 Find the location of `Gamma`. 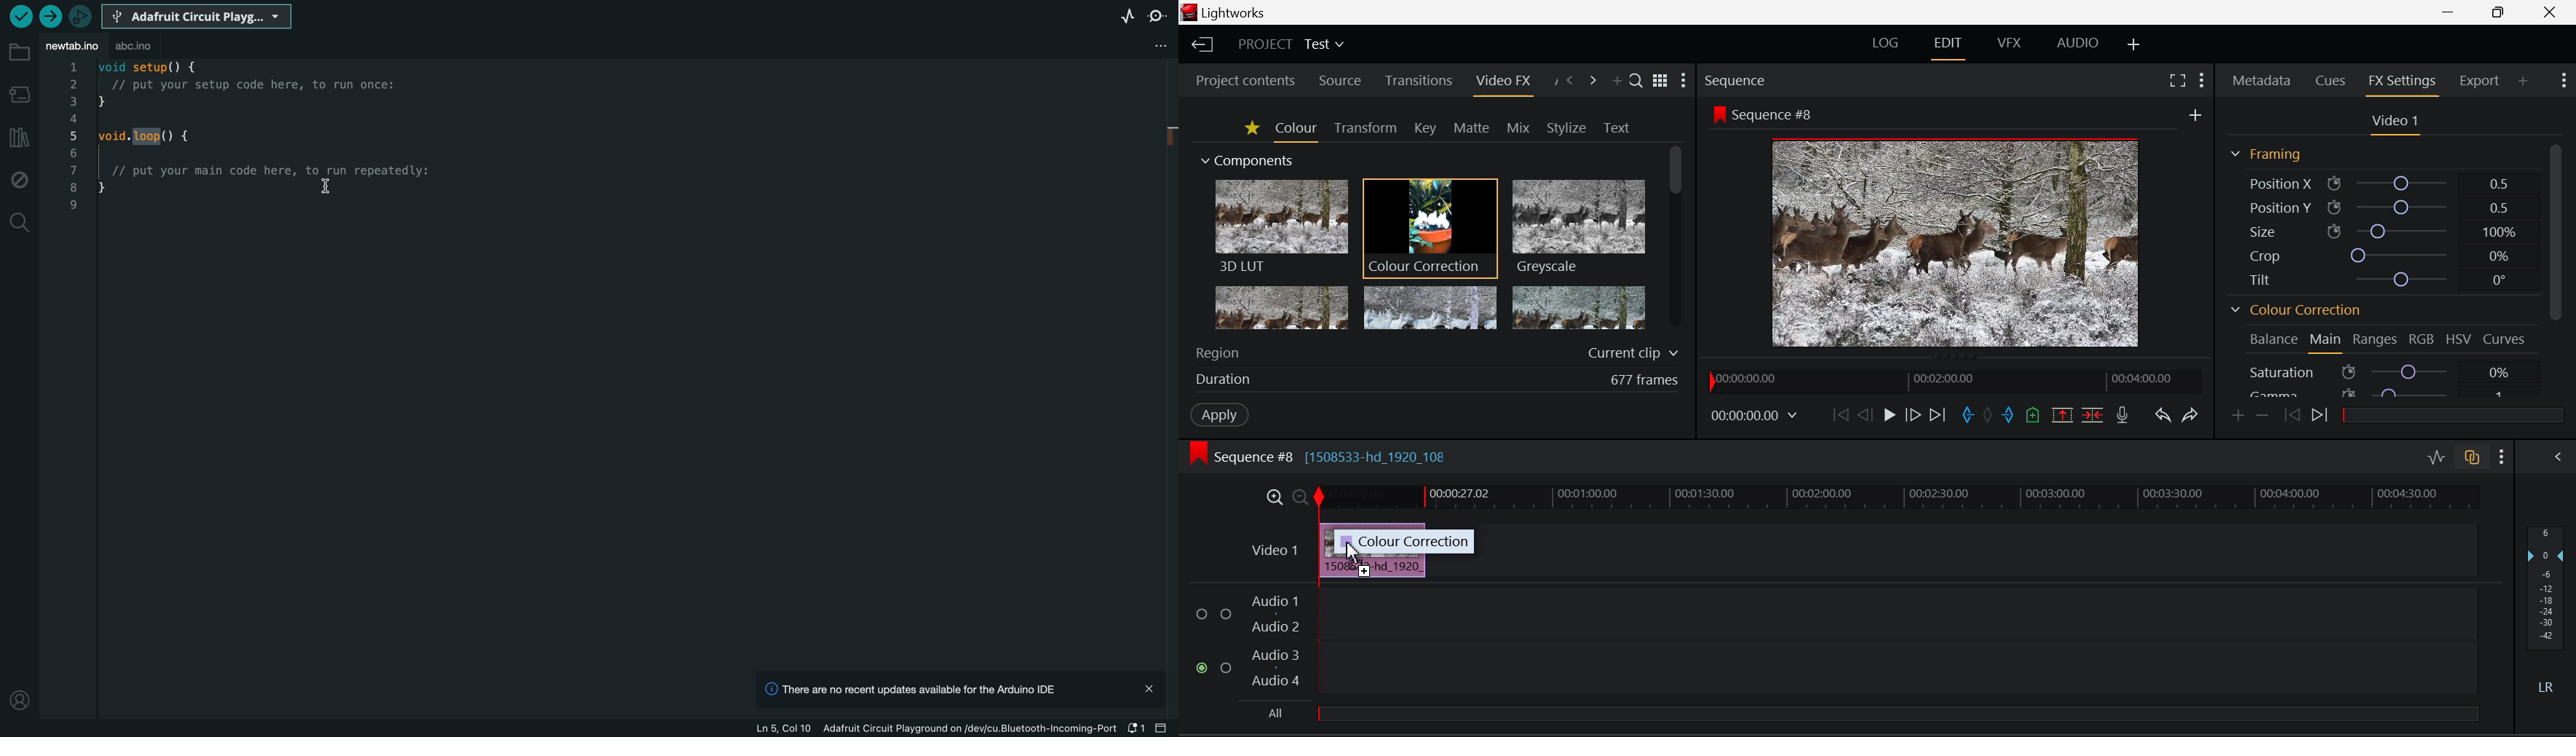

Gamma is located at coordinates (2378, 393).